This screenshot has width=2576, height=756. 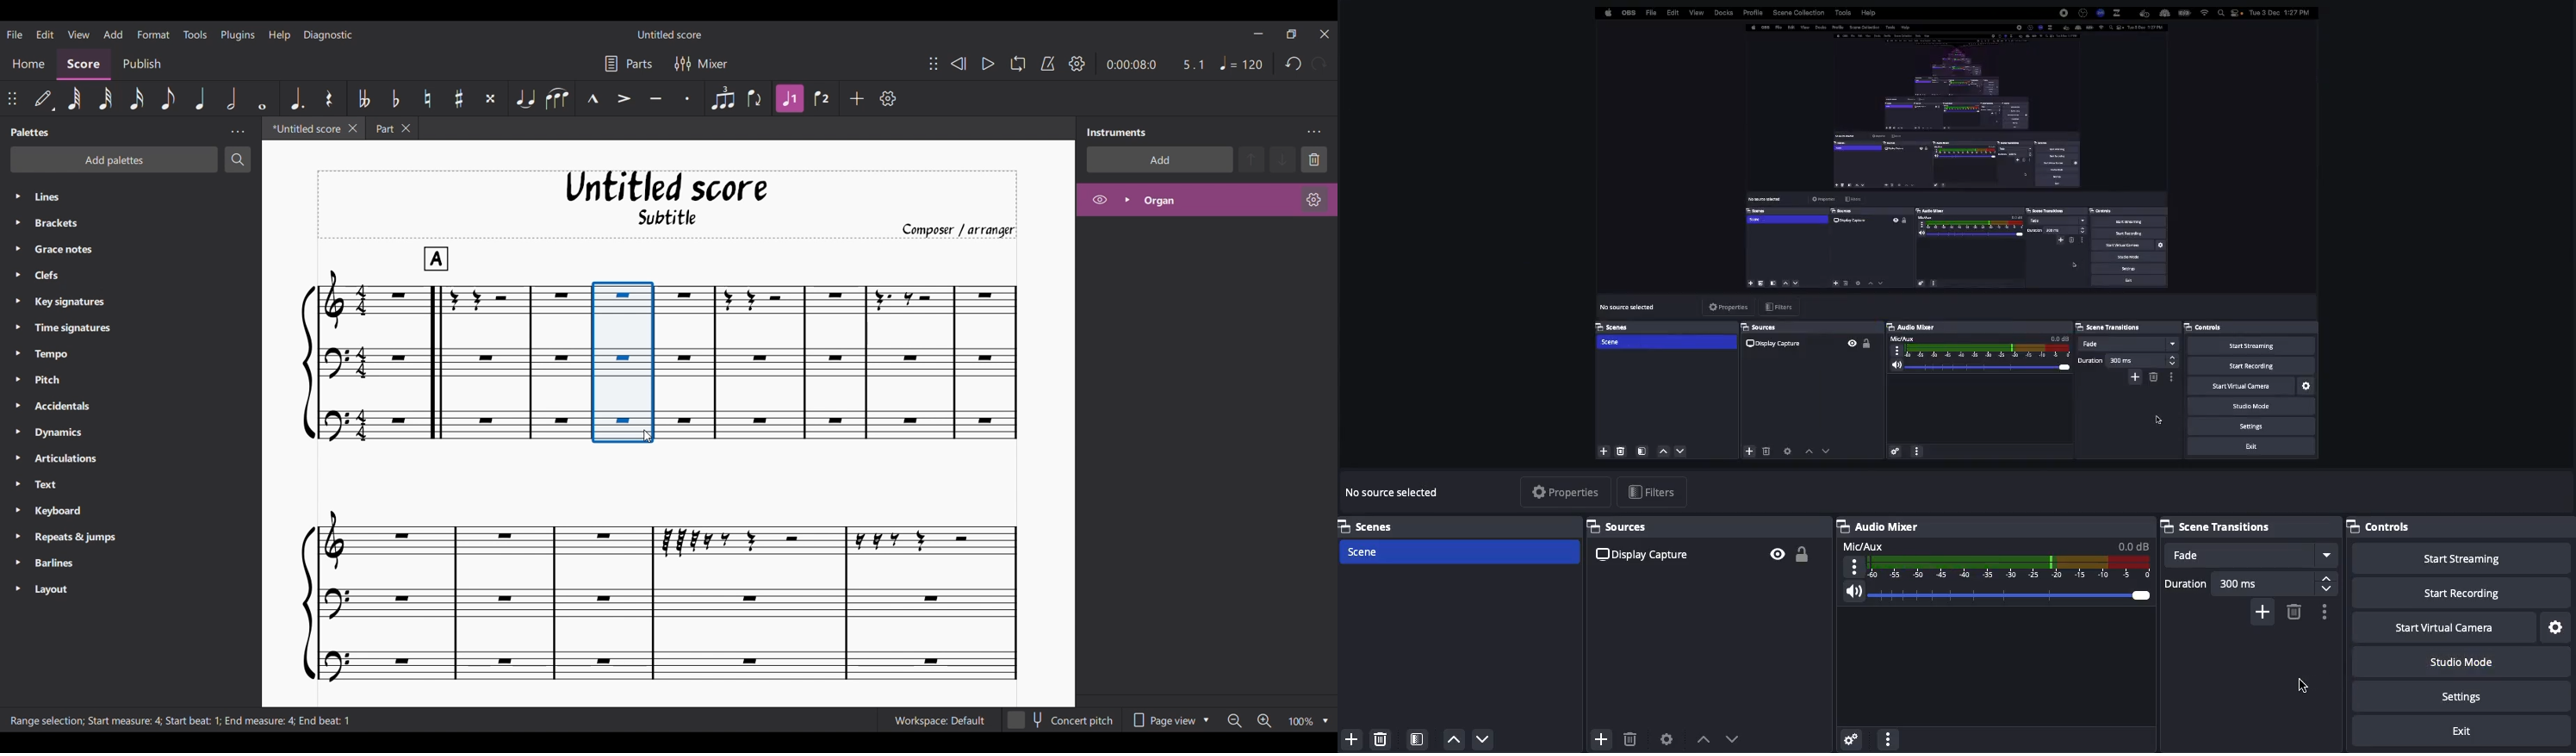 What do you see at coordinates (2461, 526) in the screenshot?
I see `Controls` at bounding box center [2461, 526].